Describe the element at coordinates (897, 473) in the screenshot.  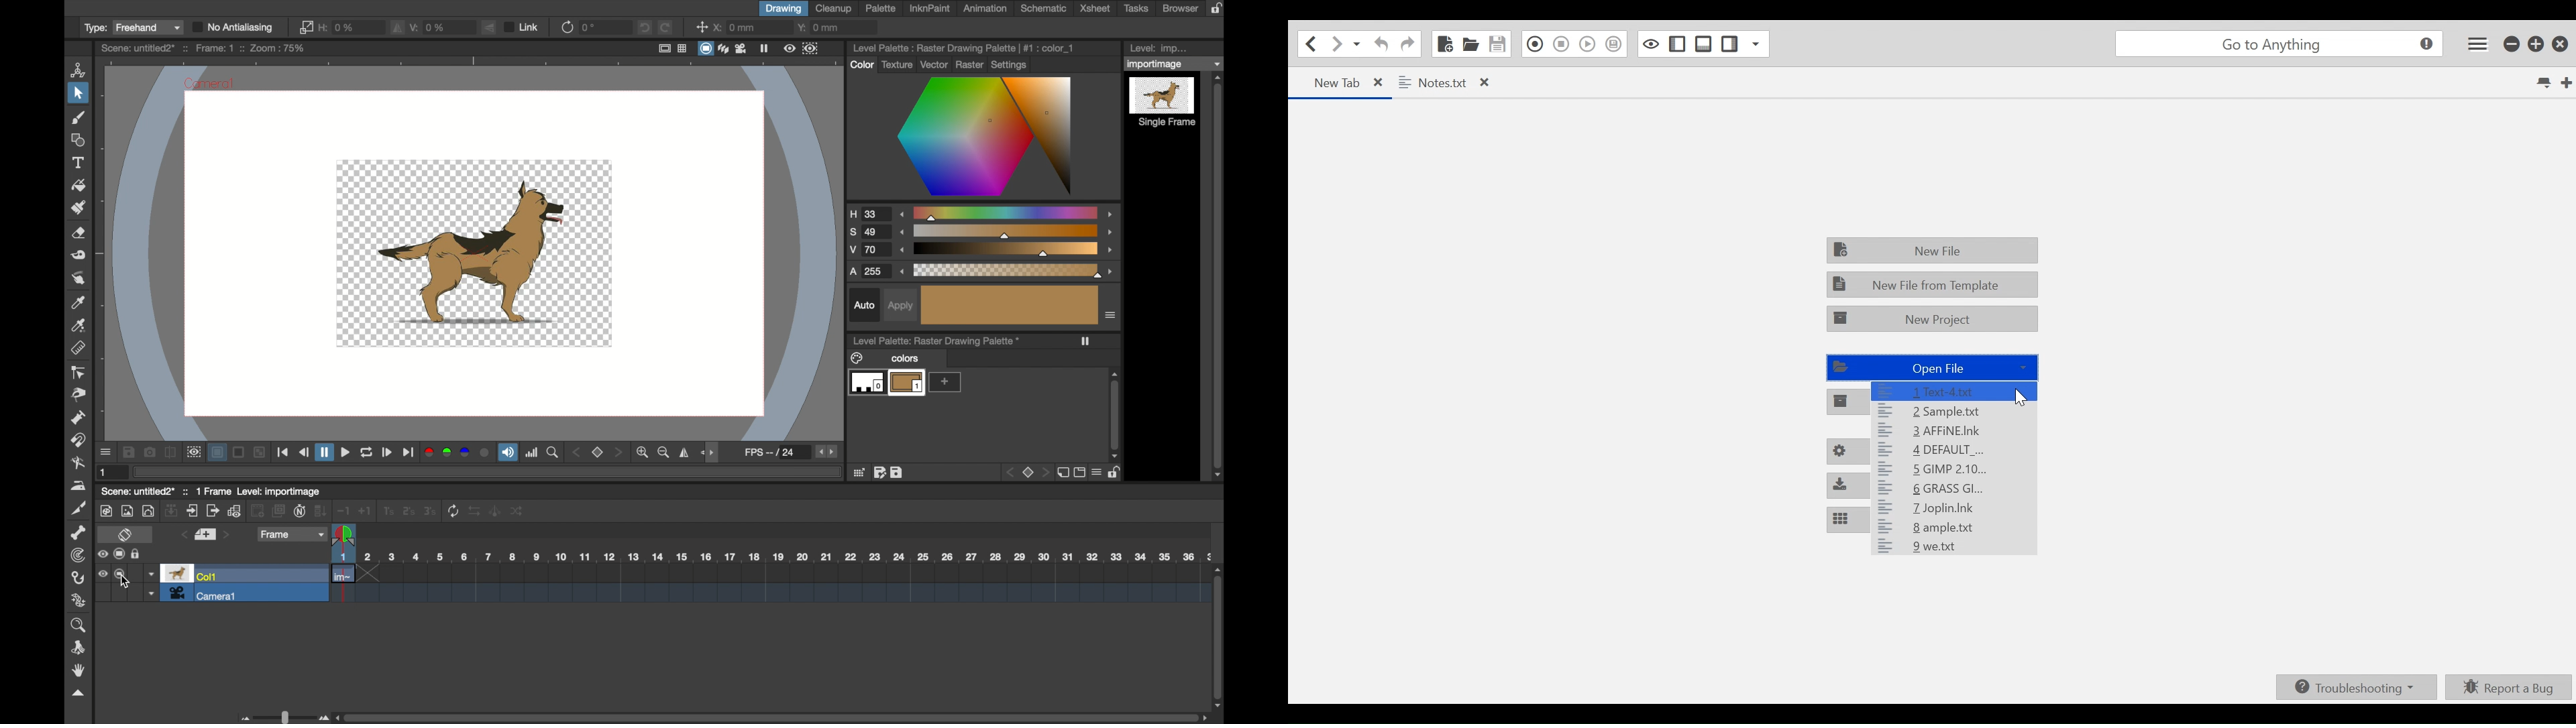
I see `save` at that location.